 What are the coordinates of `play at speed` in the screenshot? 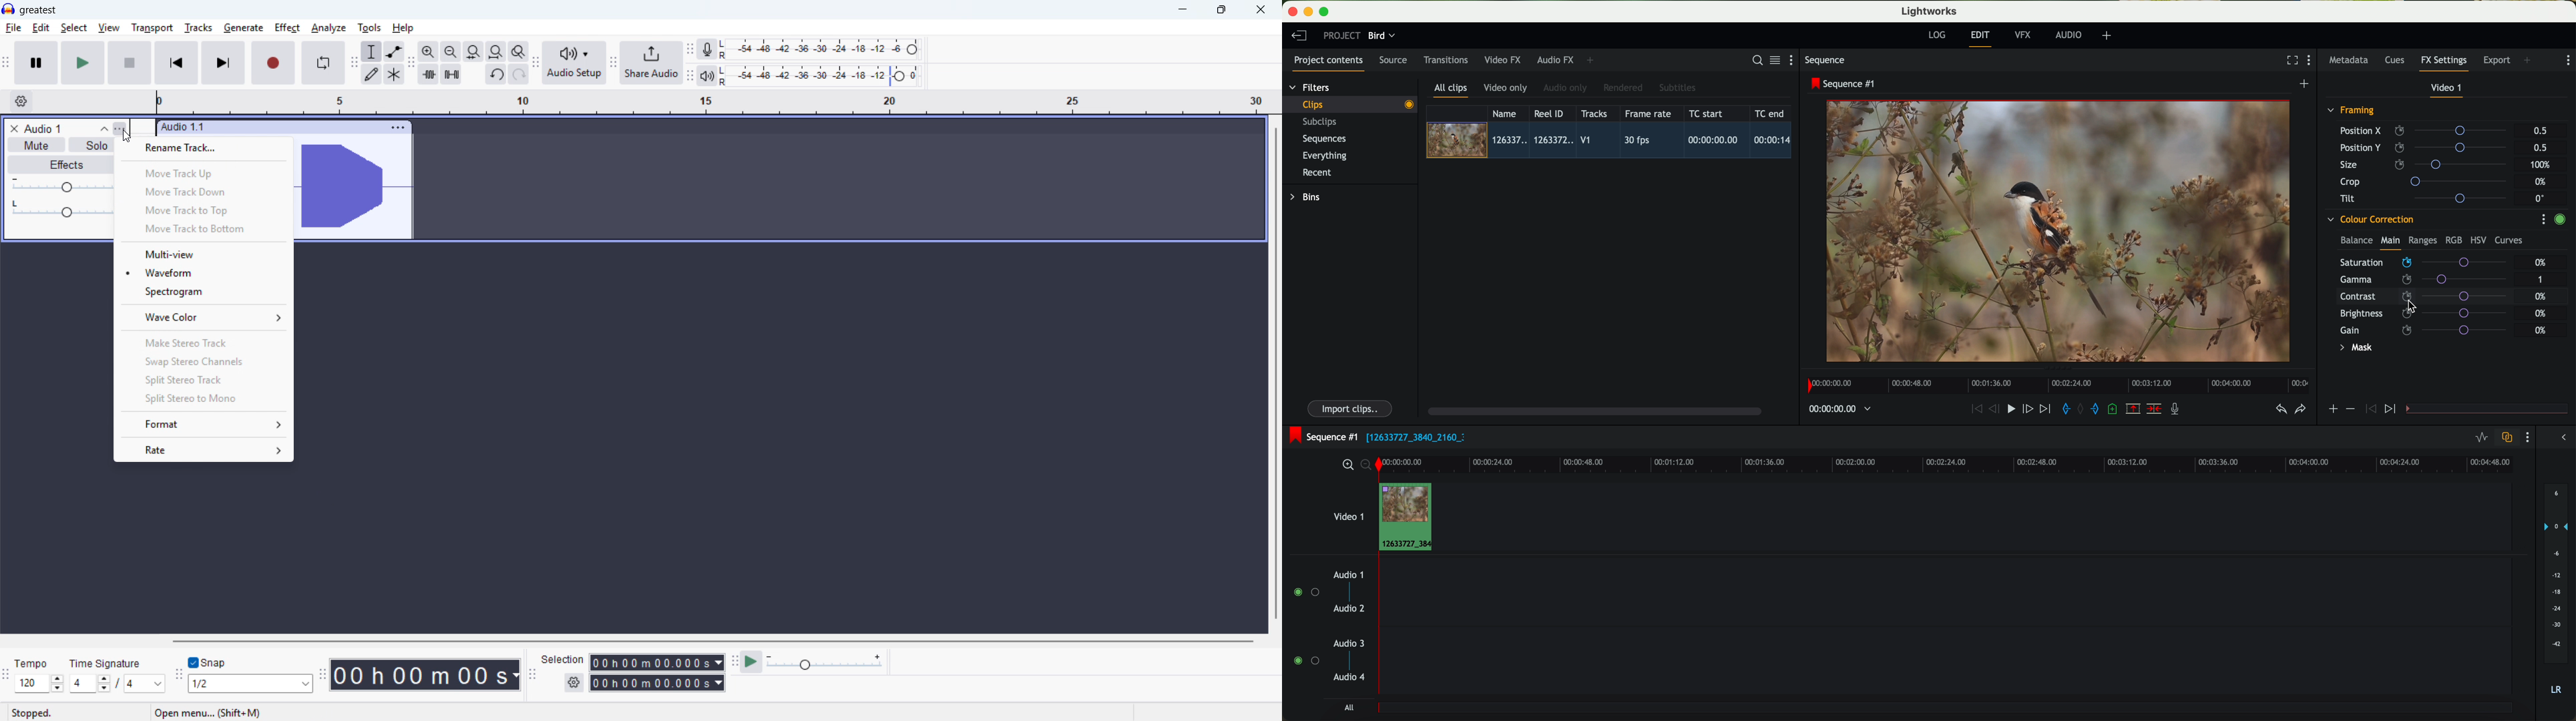 It's located at (751, 662).